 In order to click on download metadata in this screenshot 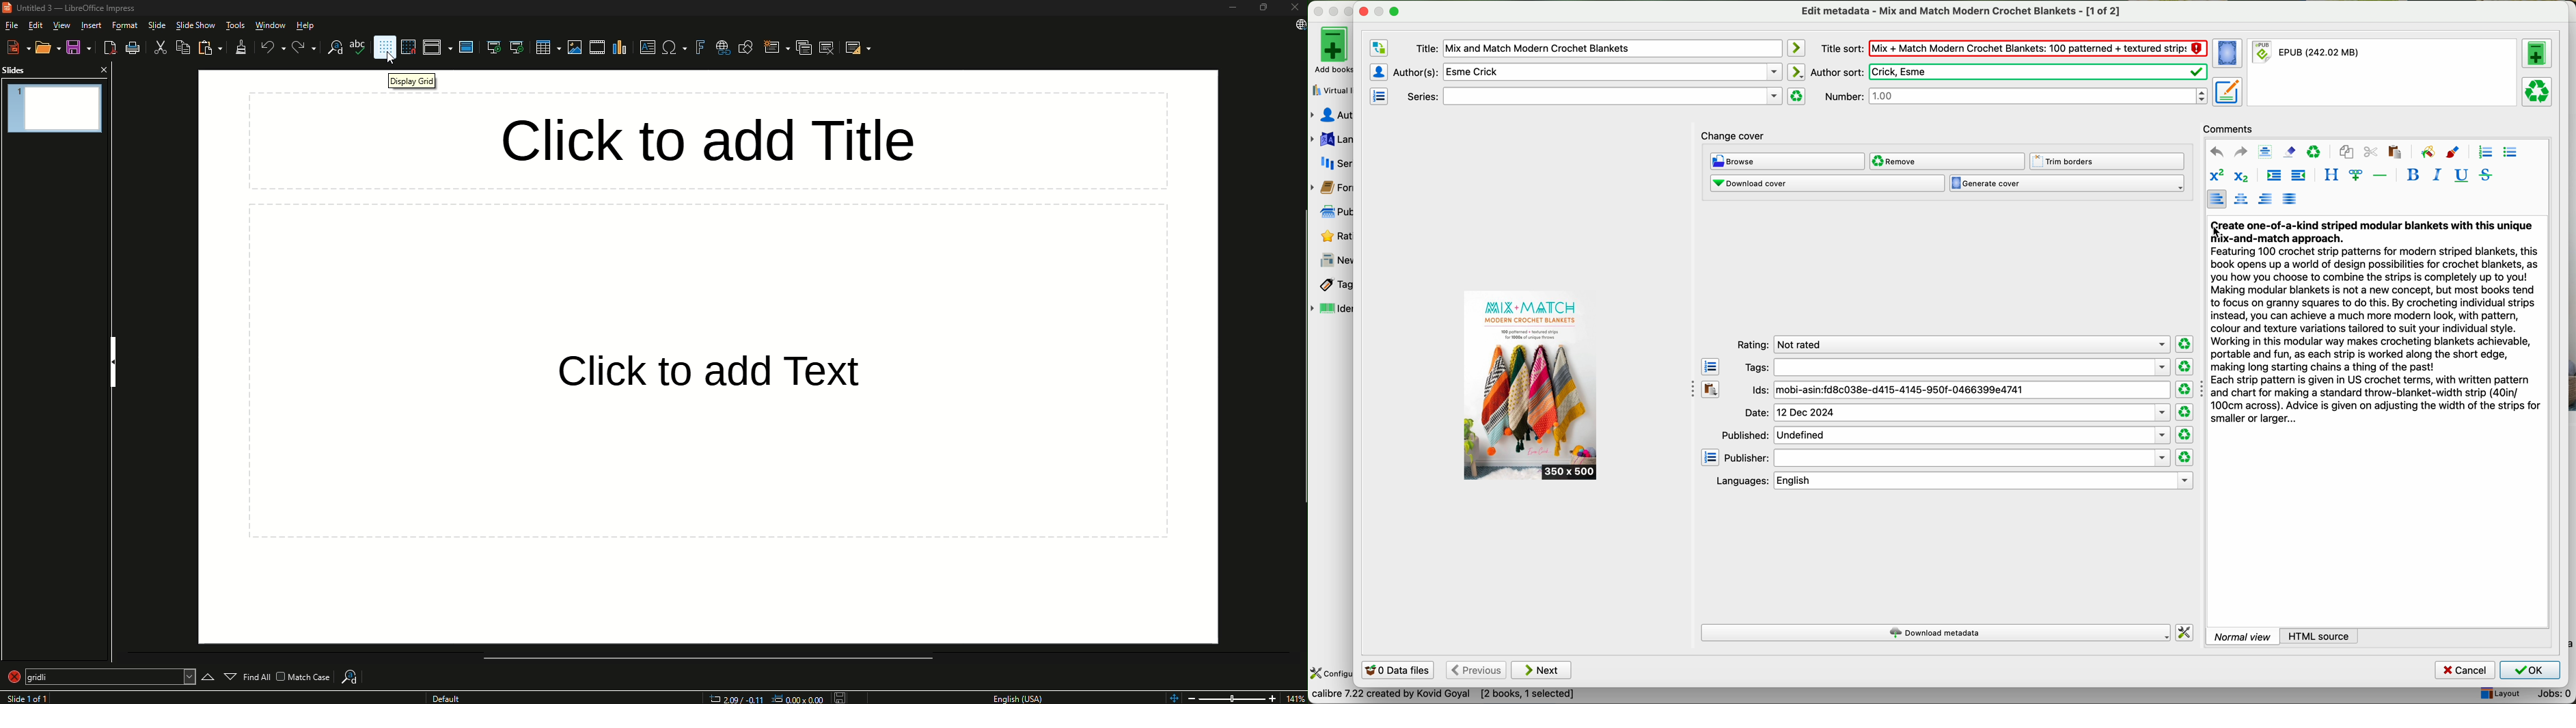, I will do `click(1937, 634)`.